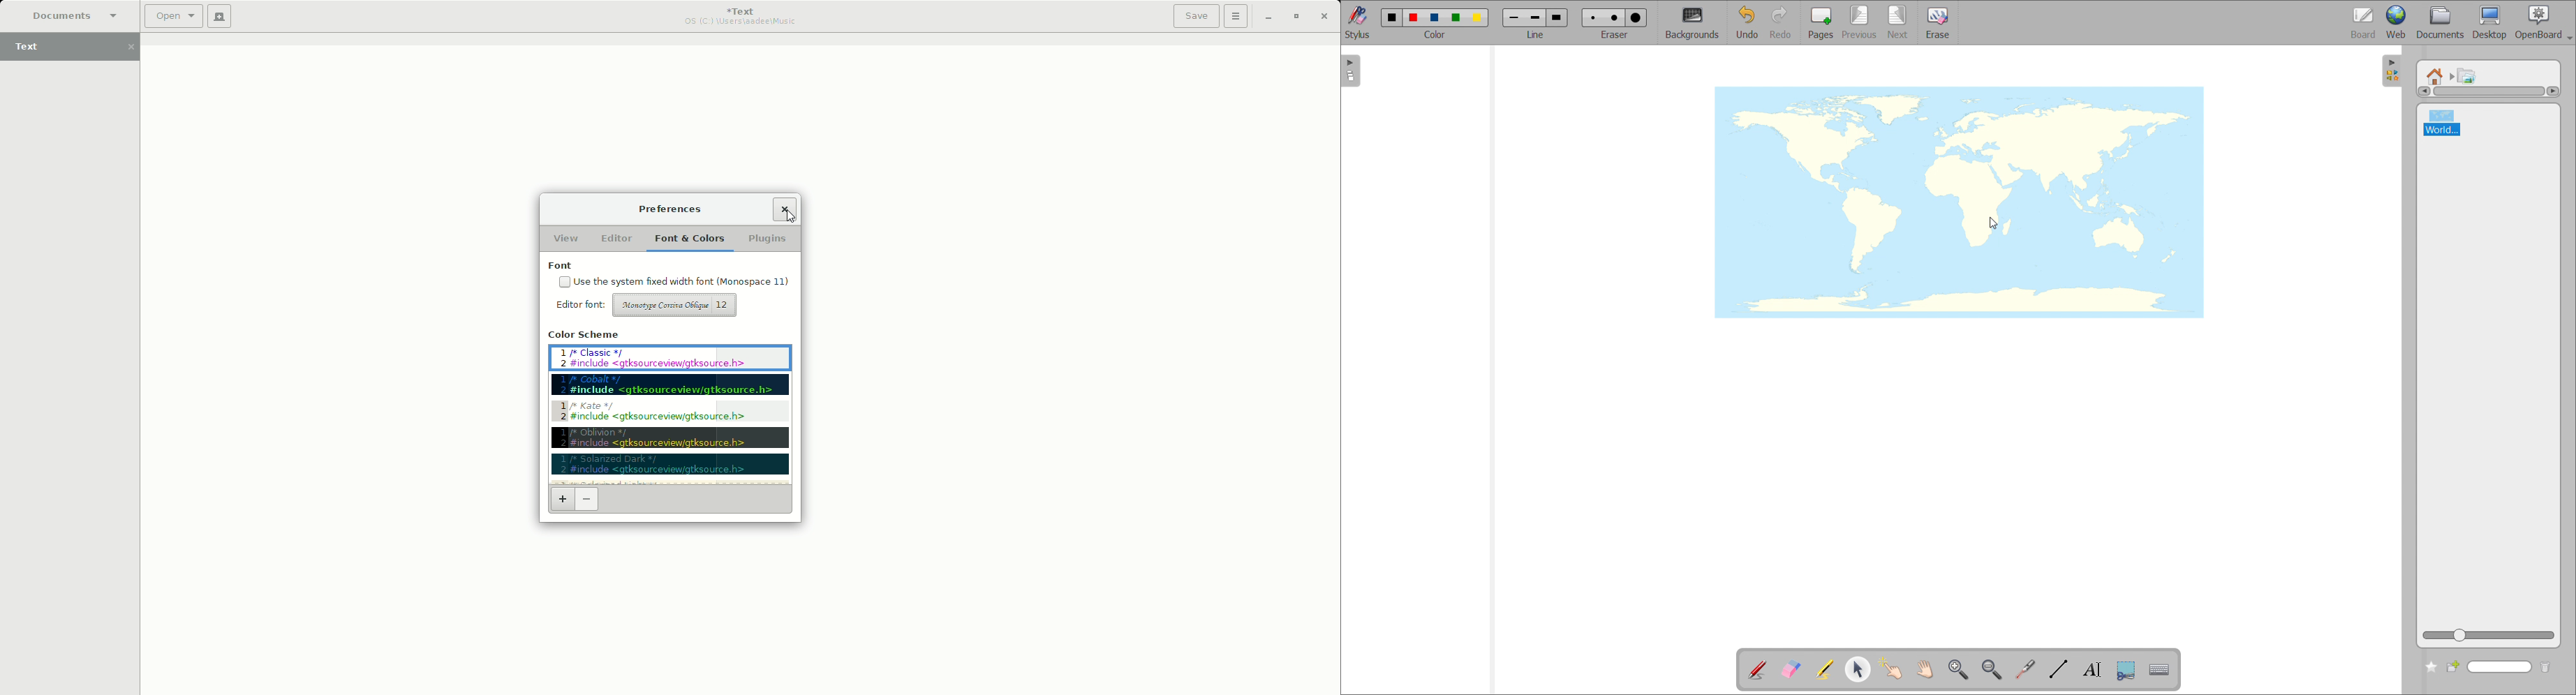 The width and height of the screenshot is (2576, 700). I want to click on redo, so click(1780, 23).